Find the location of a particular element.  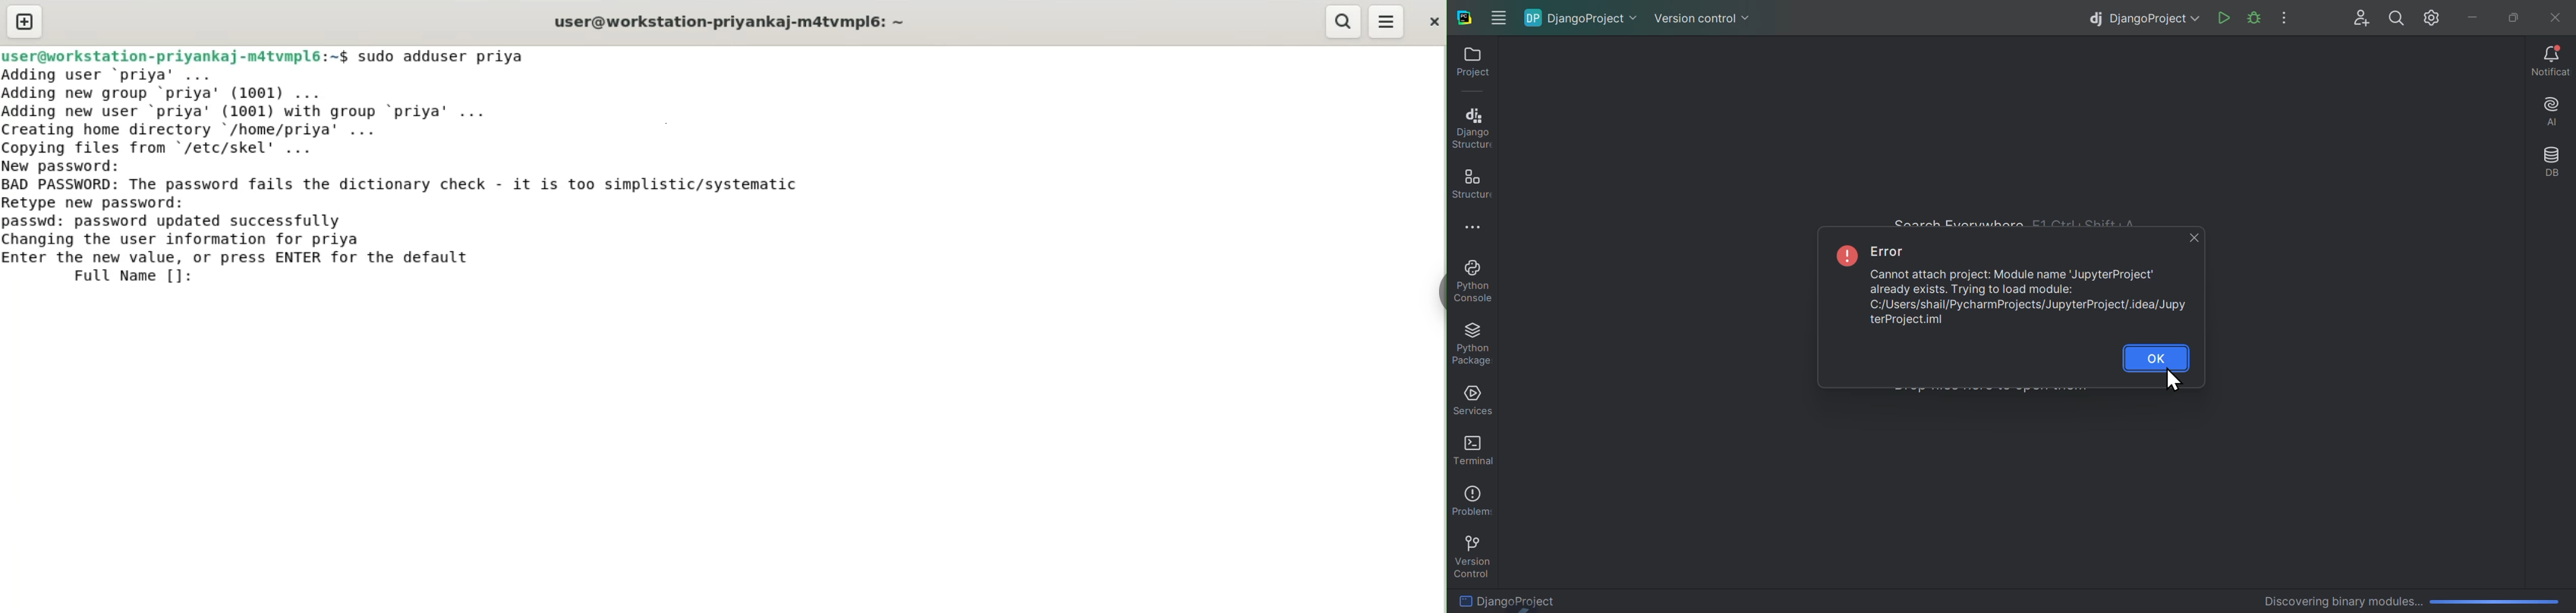

structure is located at coordinates (1469, 184).